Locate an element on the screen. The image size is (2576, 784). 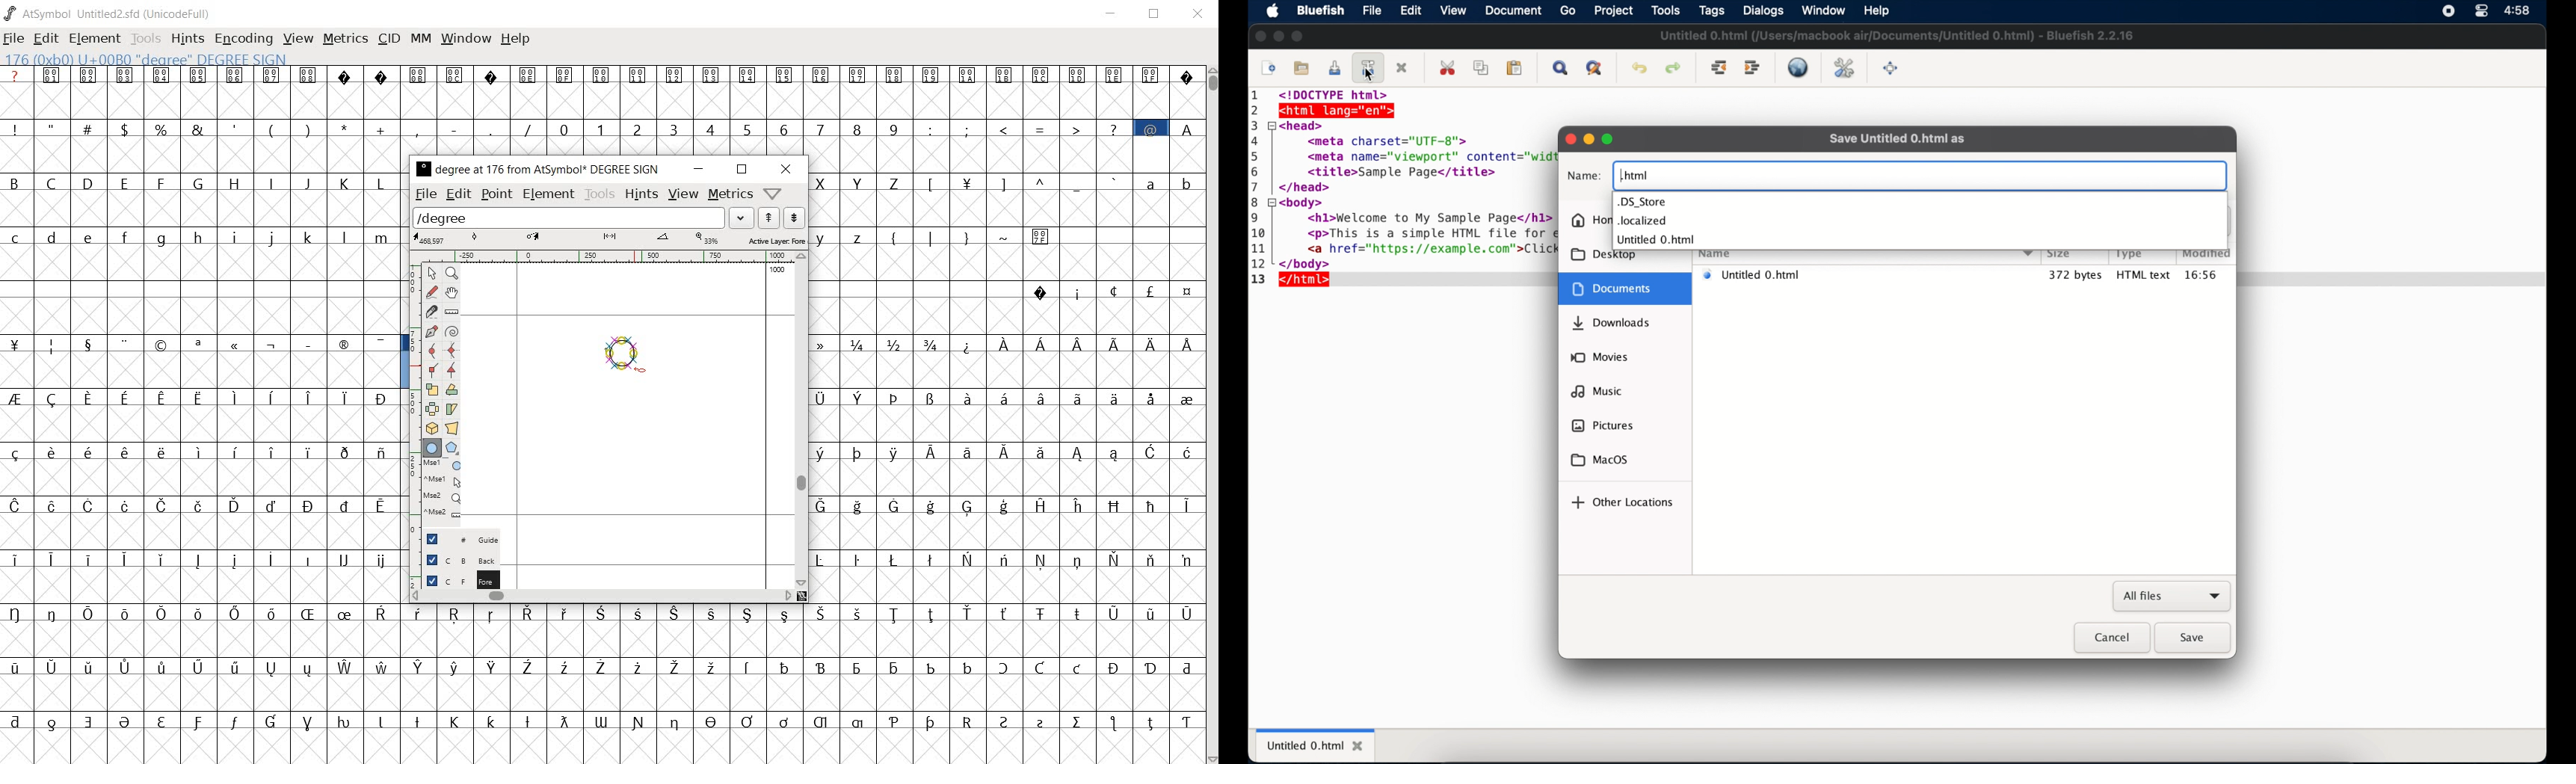
polygon or star is located at coordinates (453, 447).